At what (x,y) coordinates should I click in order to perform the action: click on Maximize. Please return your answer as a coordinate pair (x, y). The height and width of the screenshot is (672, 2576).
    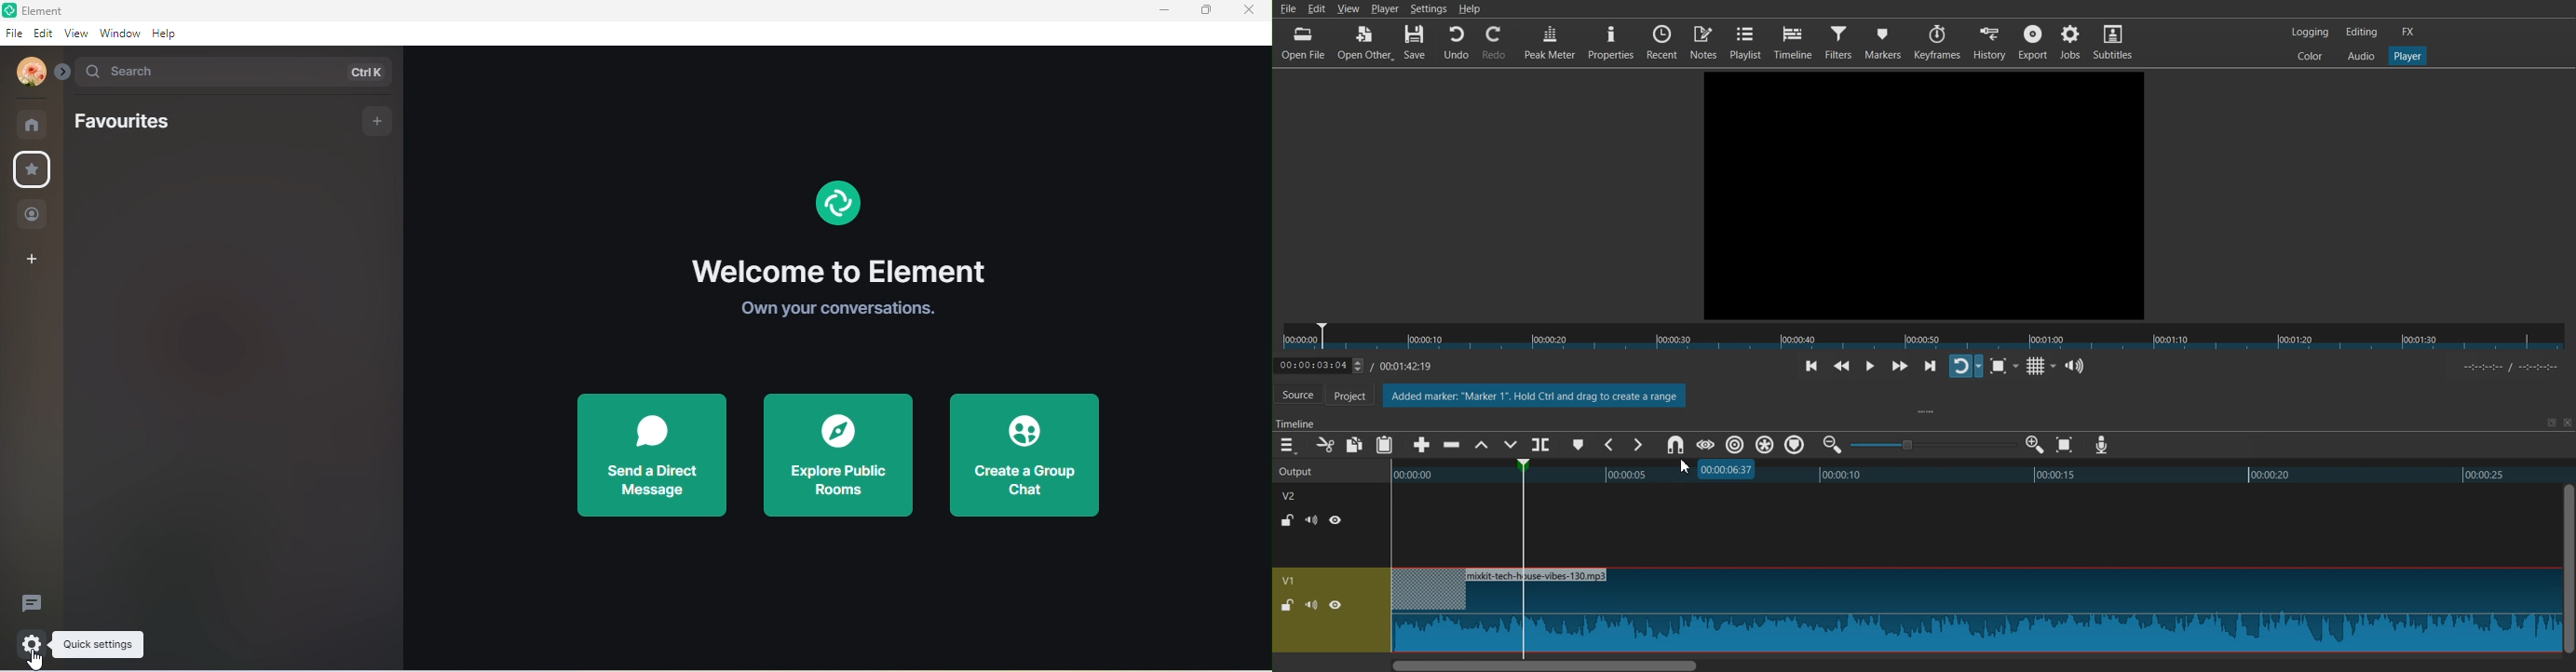
    Looking at the image, I should click on (2551, 422).